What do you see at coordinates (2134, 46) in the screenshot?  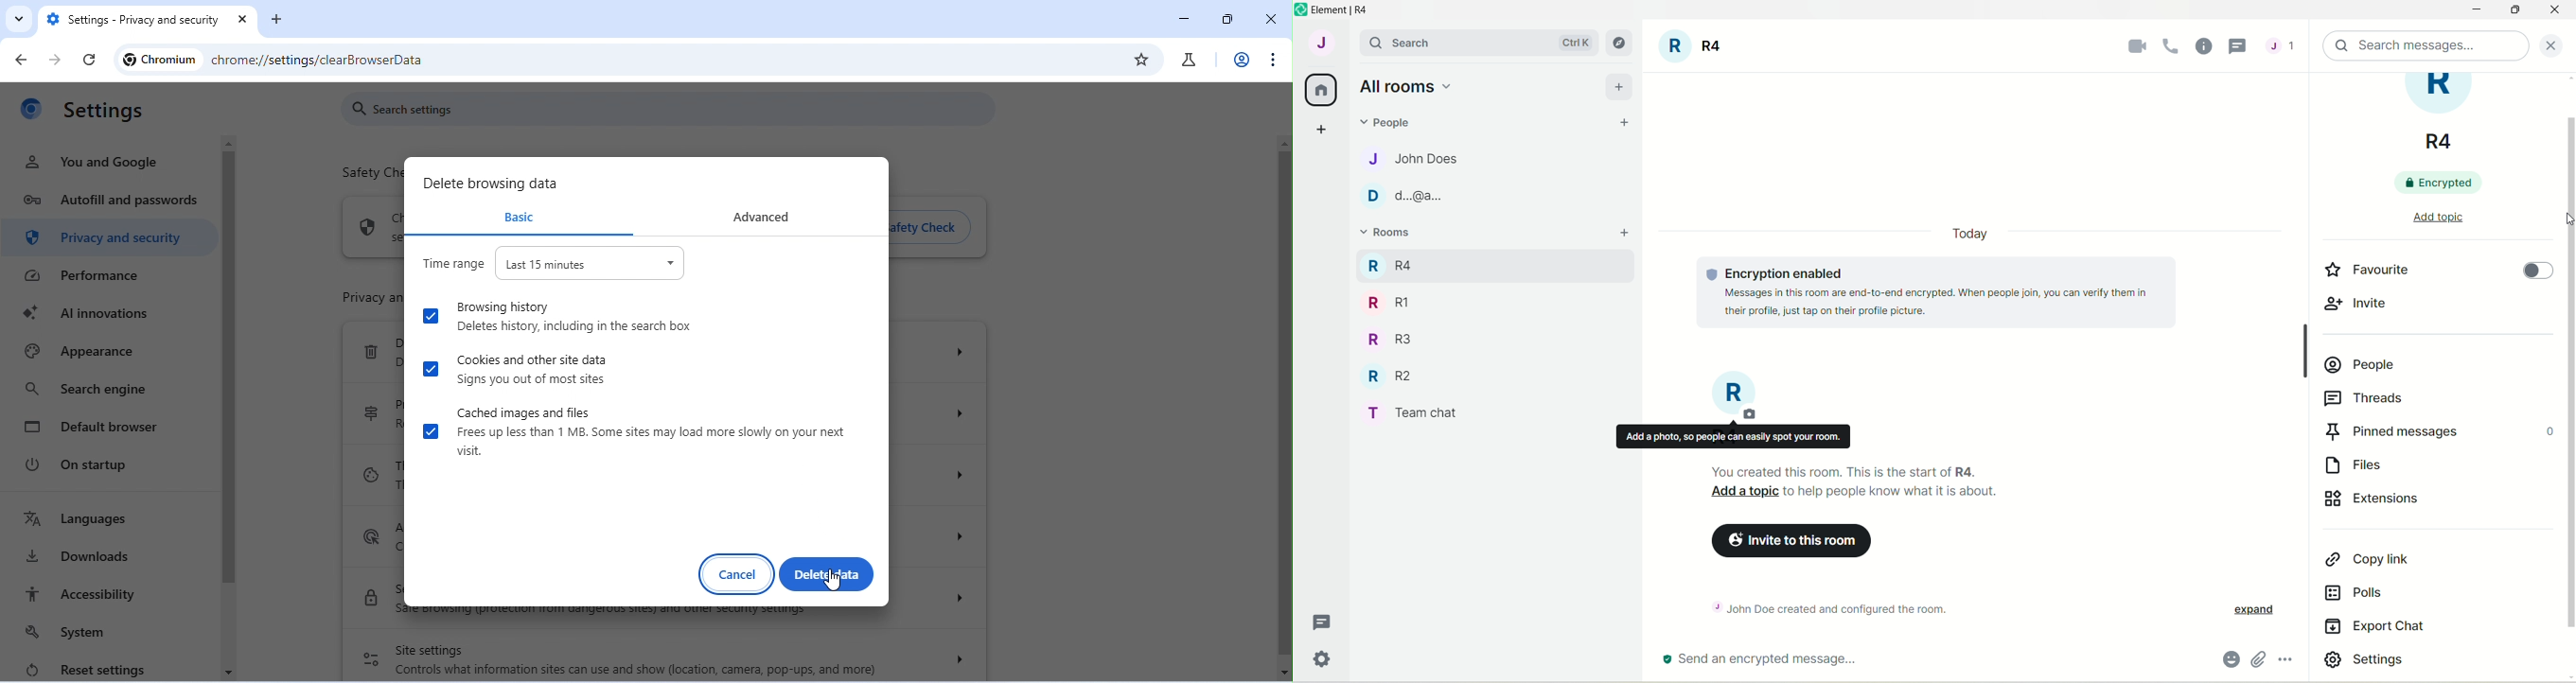 I see `video call` at bounding box center [2134, 46].